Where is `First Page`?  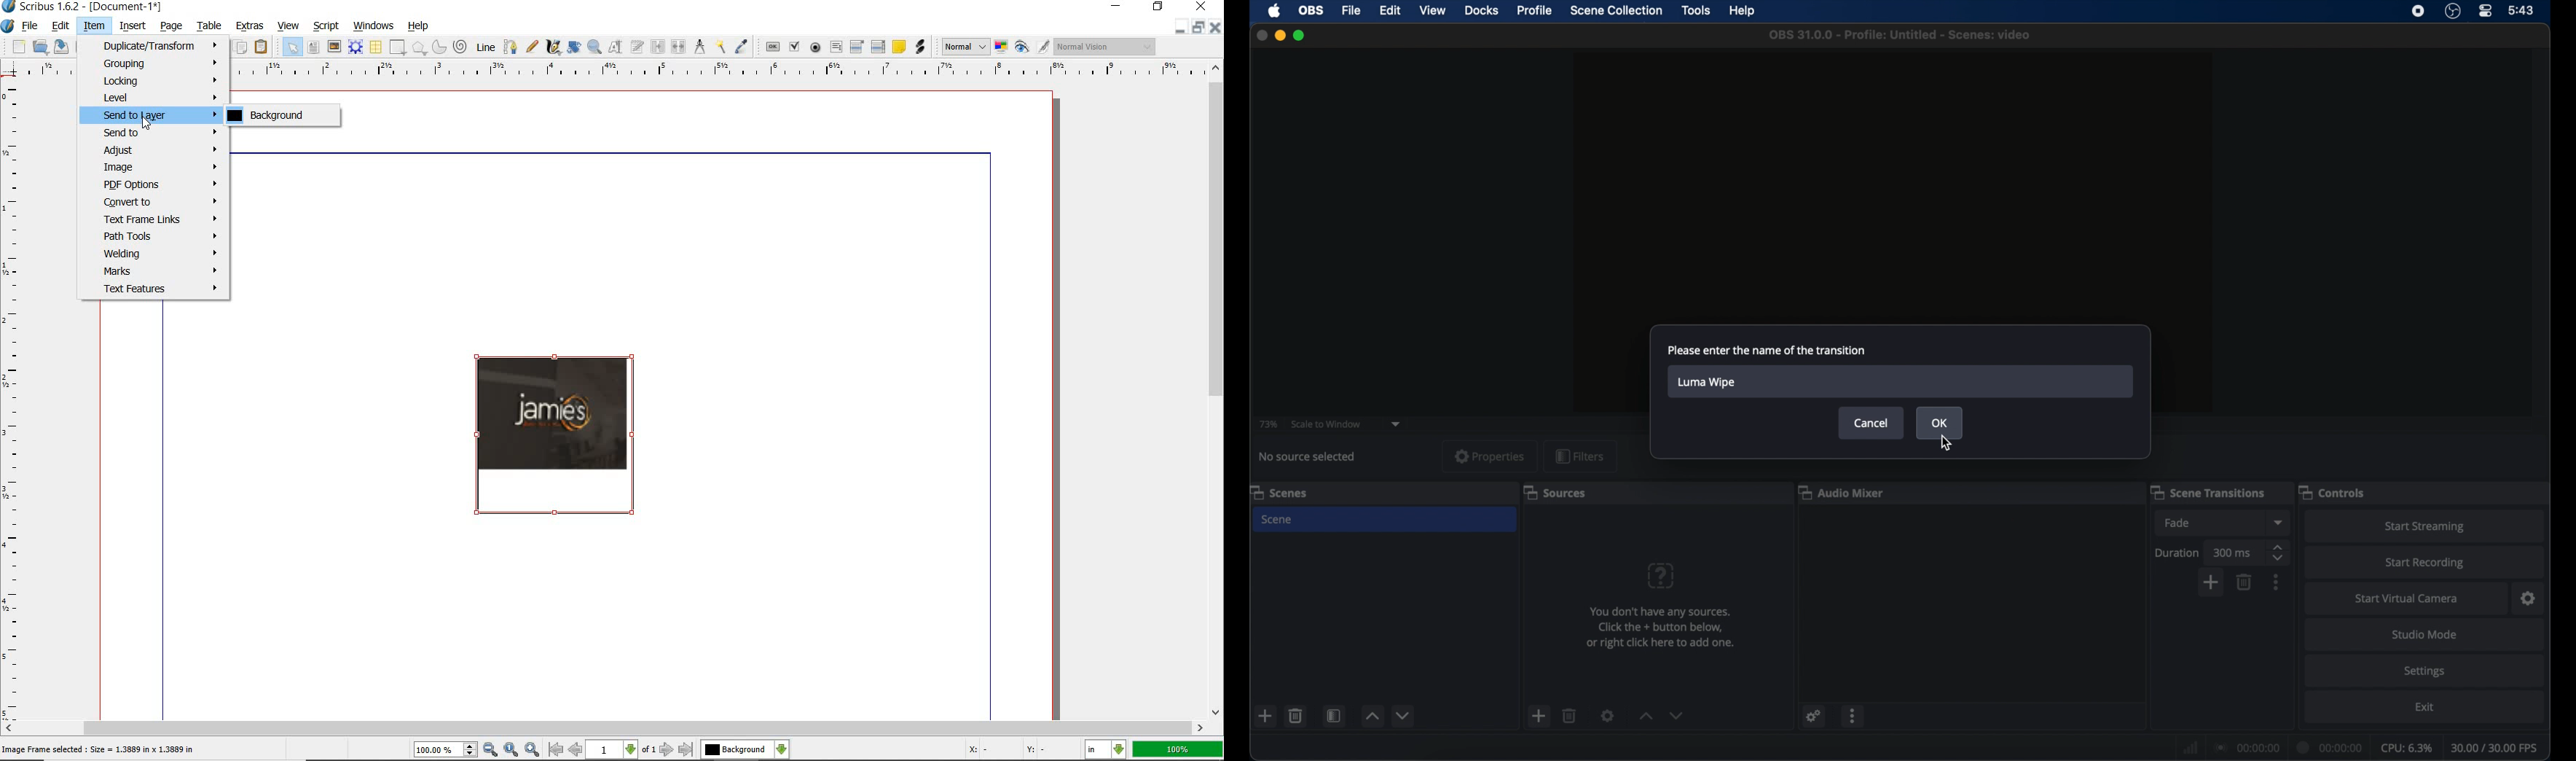
First Page is located at coordinates (555, 751).